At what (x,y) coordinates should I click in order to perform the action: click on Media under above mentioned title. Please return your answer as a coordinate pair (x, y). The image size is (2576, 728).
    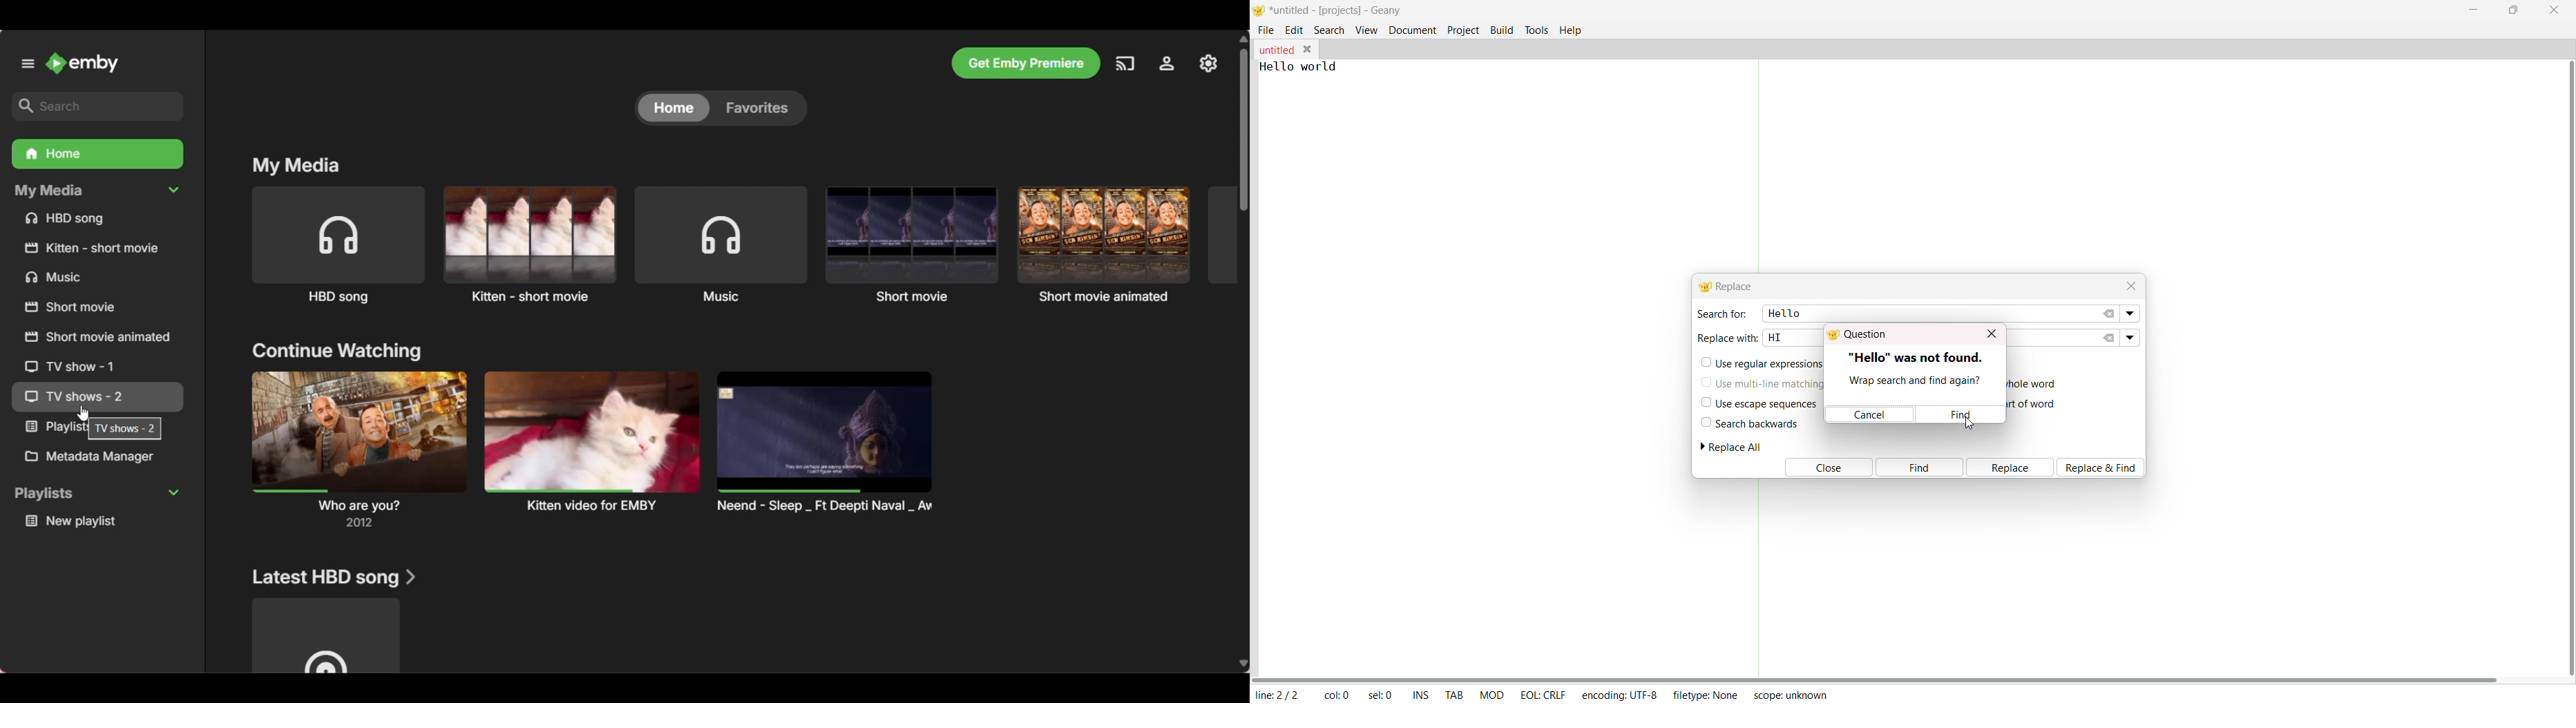
    Looking at the image, I should click on (326, 635).